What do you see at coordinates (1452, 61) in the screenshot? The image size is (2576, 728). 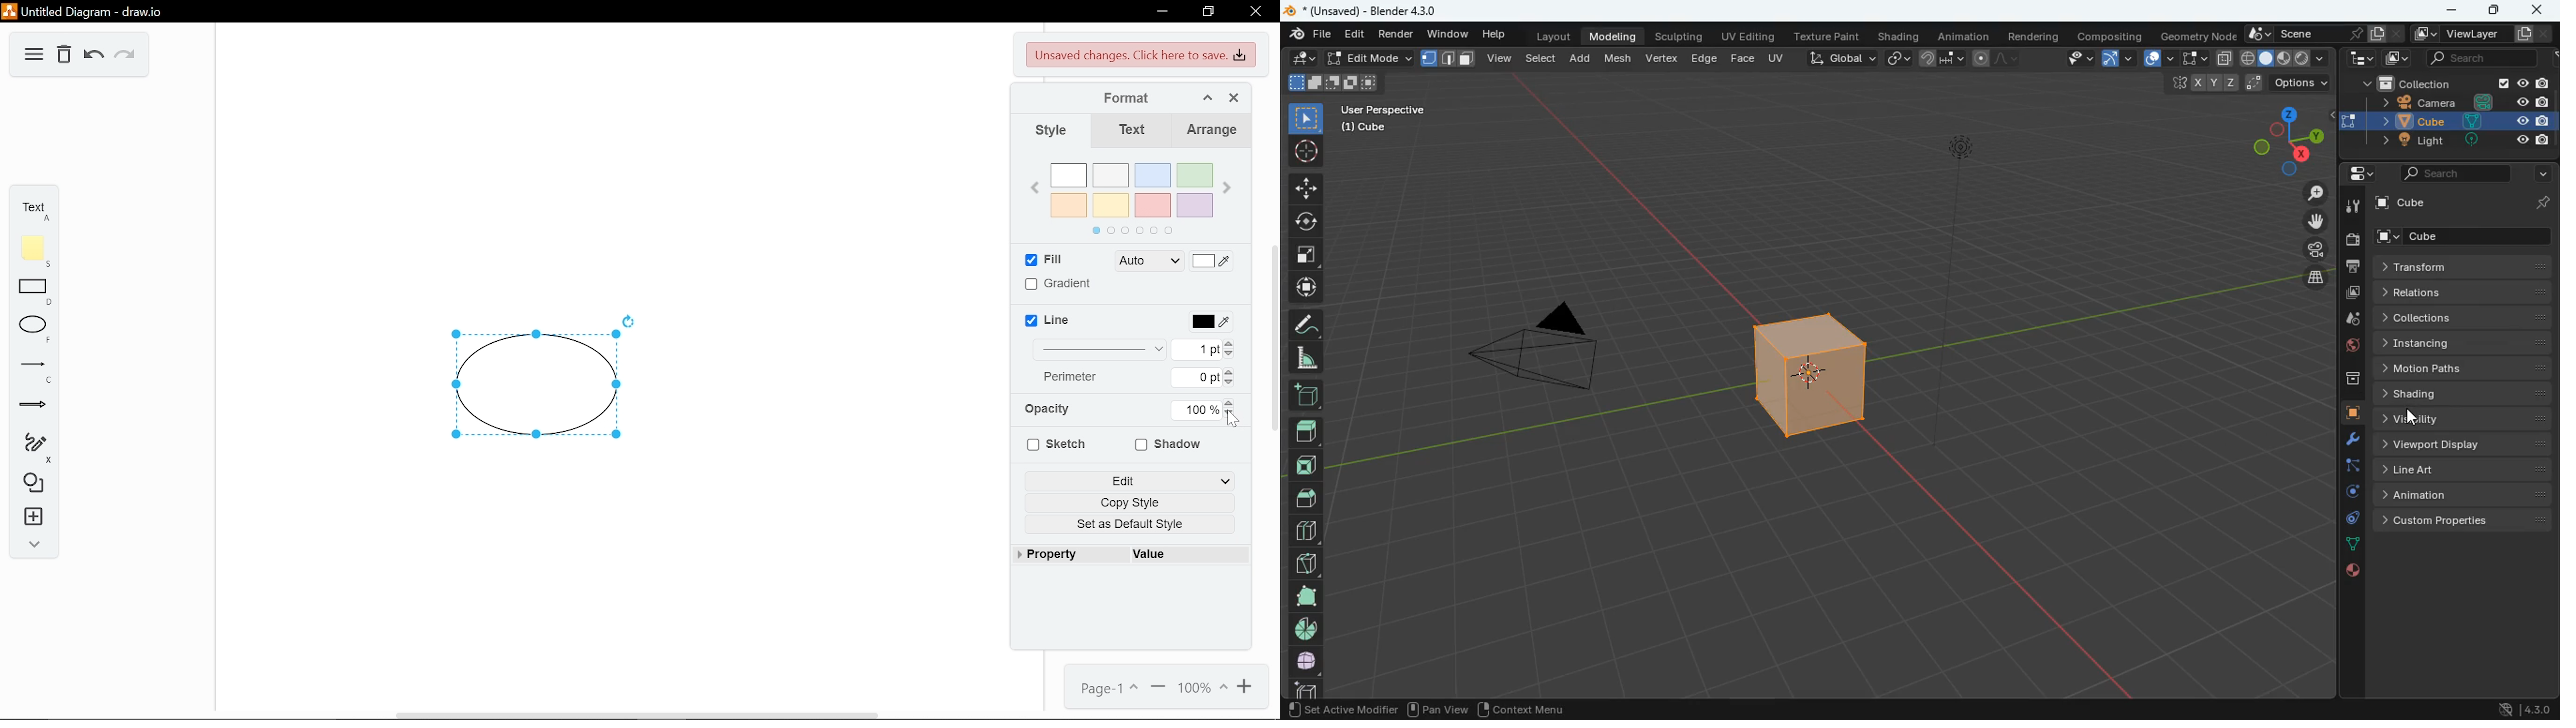 I see `format` at bounding box center [1452, 61].